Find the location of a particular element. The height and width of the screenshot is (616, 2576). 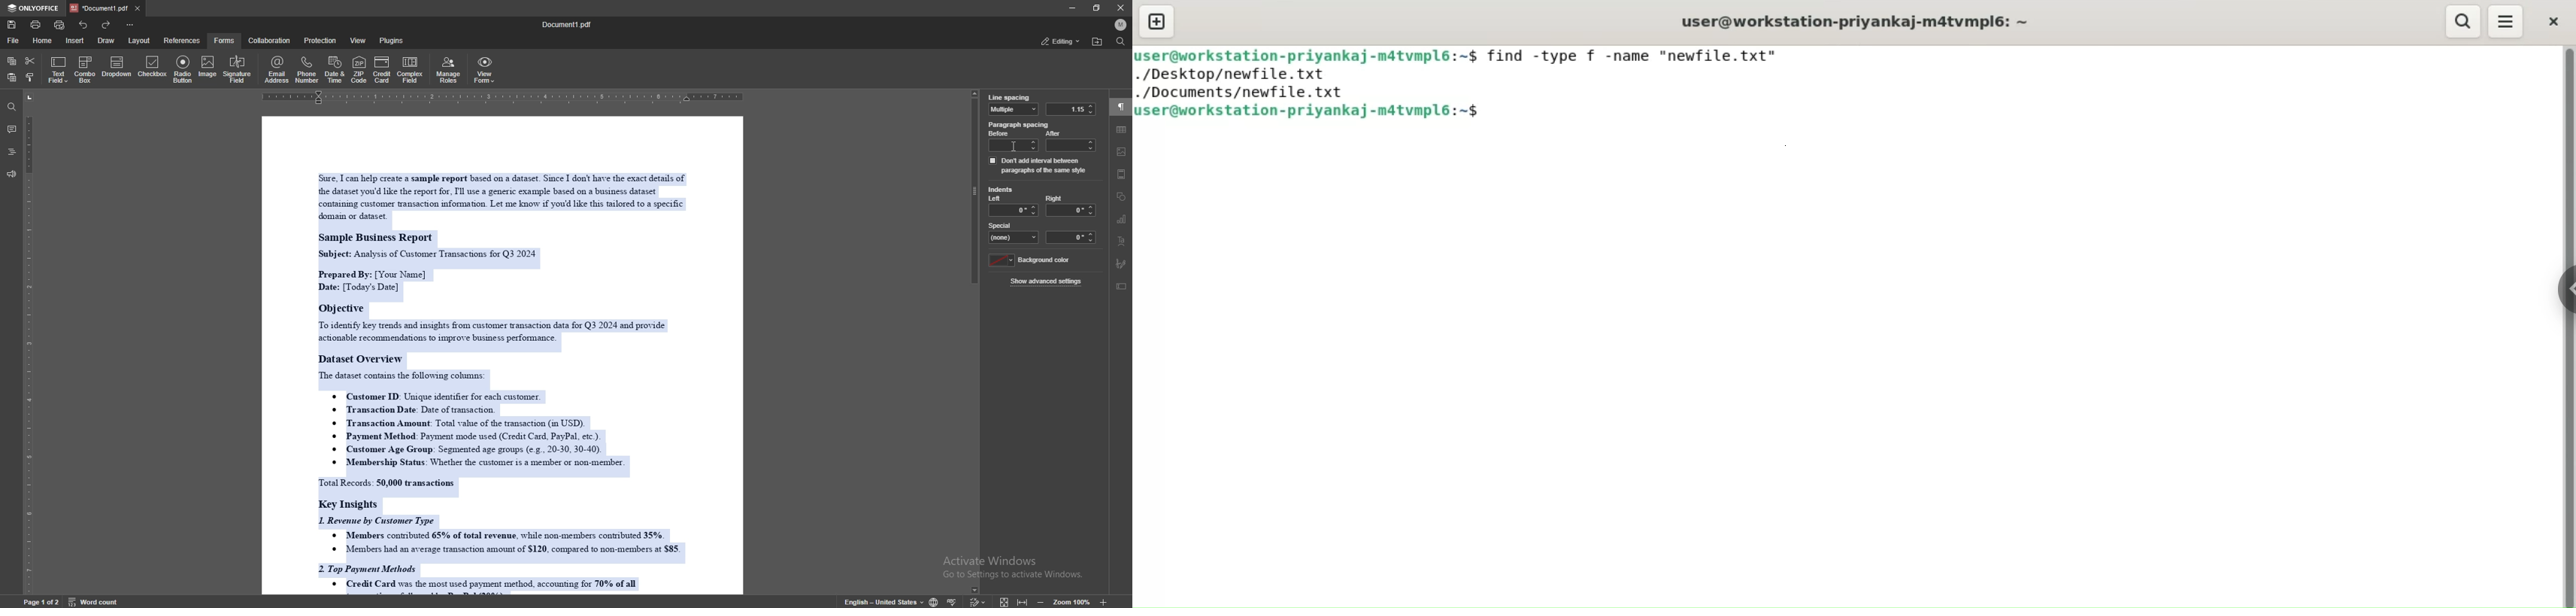

image is located at coordinates (206, 68).